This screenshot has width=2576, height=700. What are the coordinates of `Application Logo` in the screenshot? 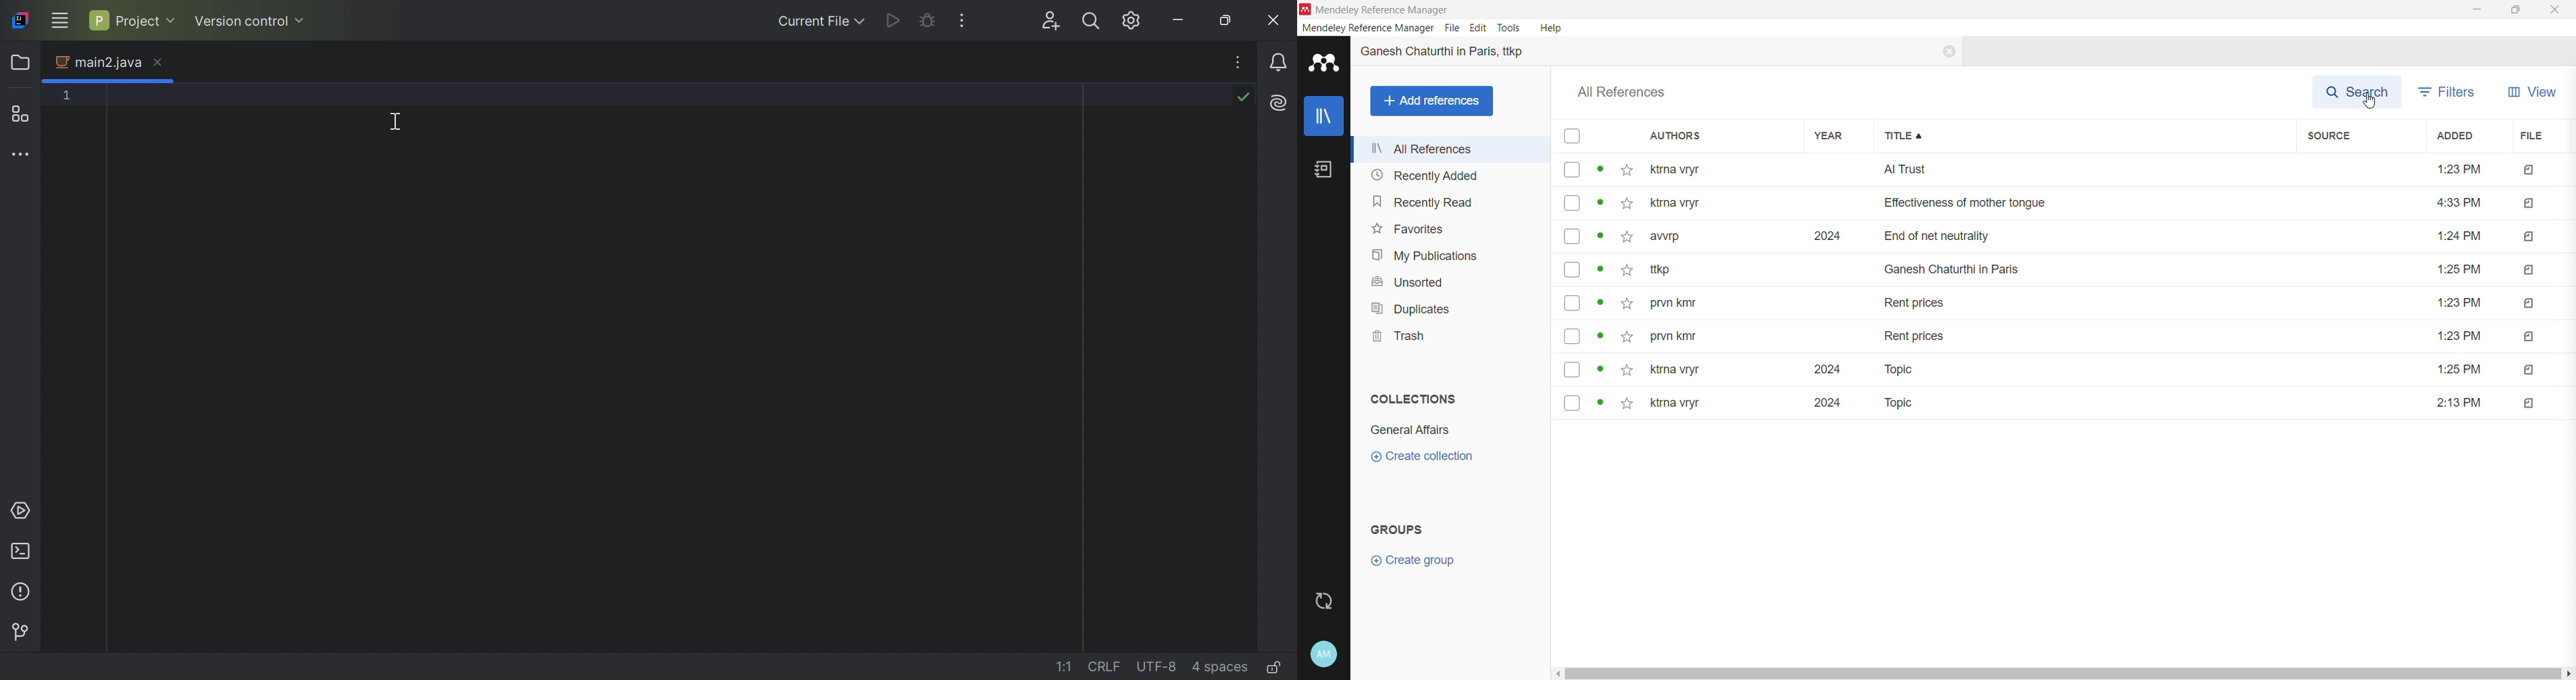 It's located at (1320, 65).